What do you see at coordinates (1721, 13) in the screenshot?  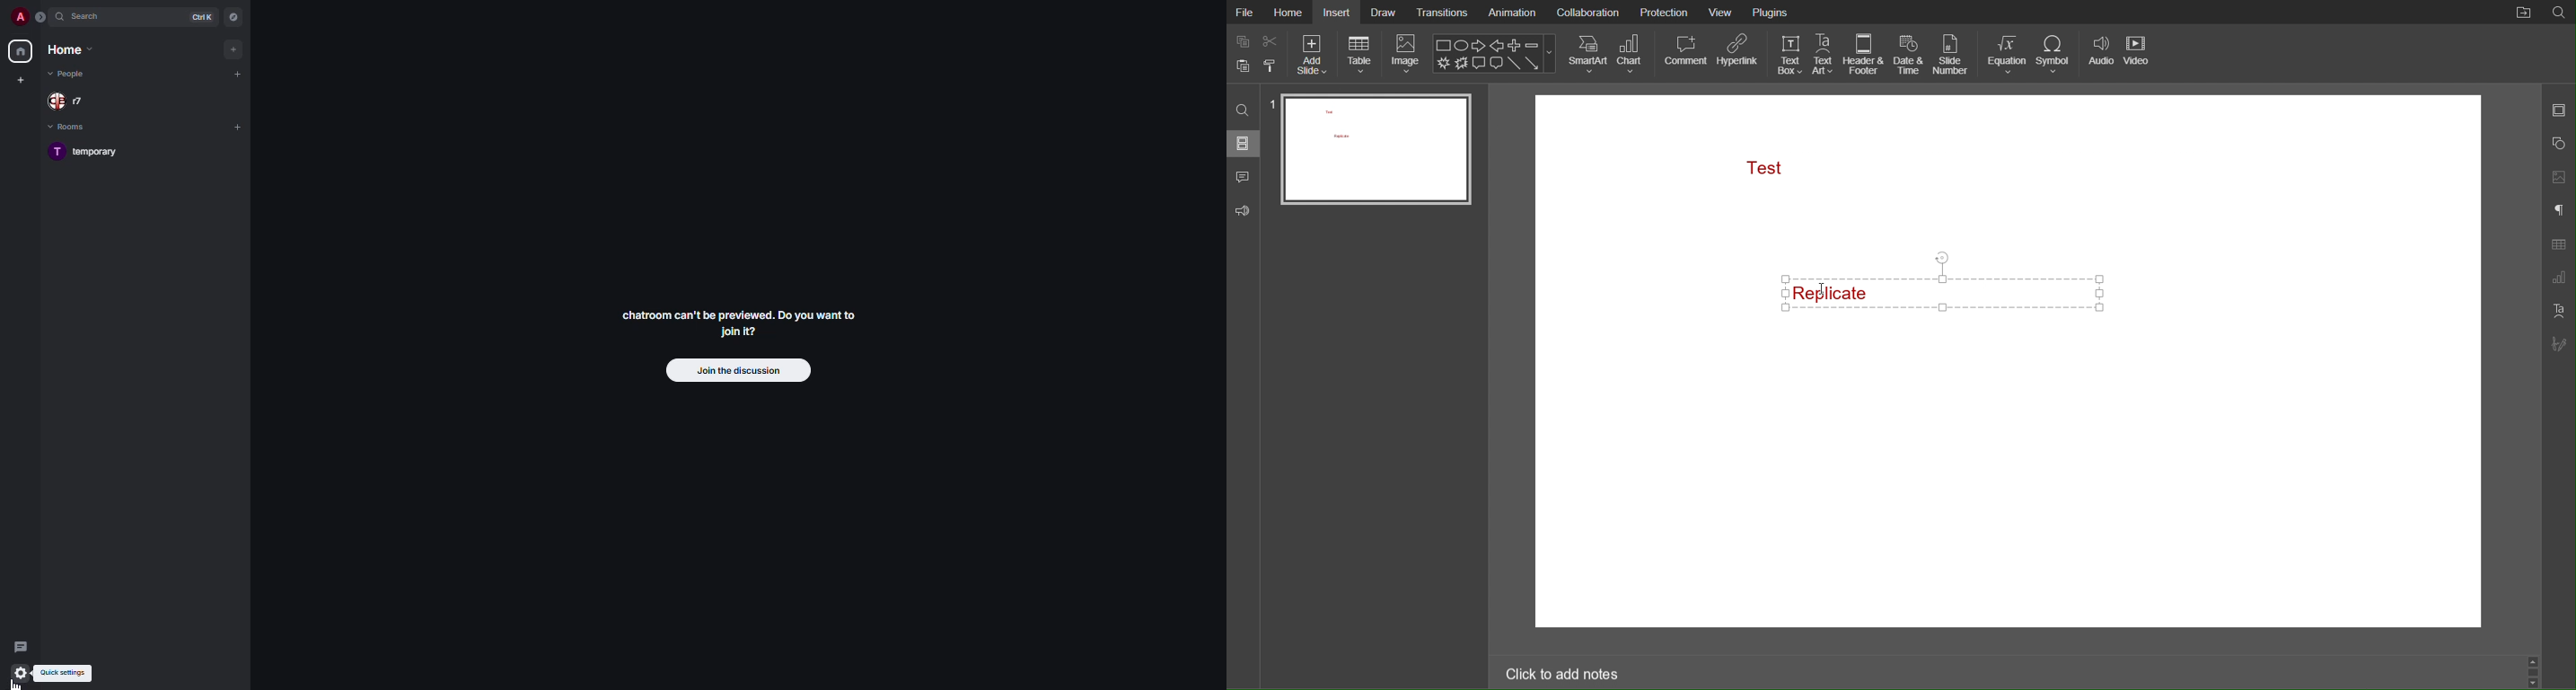 I see `View` at bounding box center [1721, 13].